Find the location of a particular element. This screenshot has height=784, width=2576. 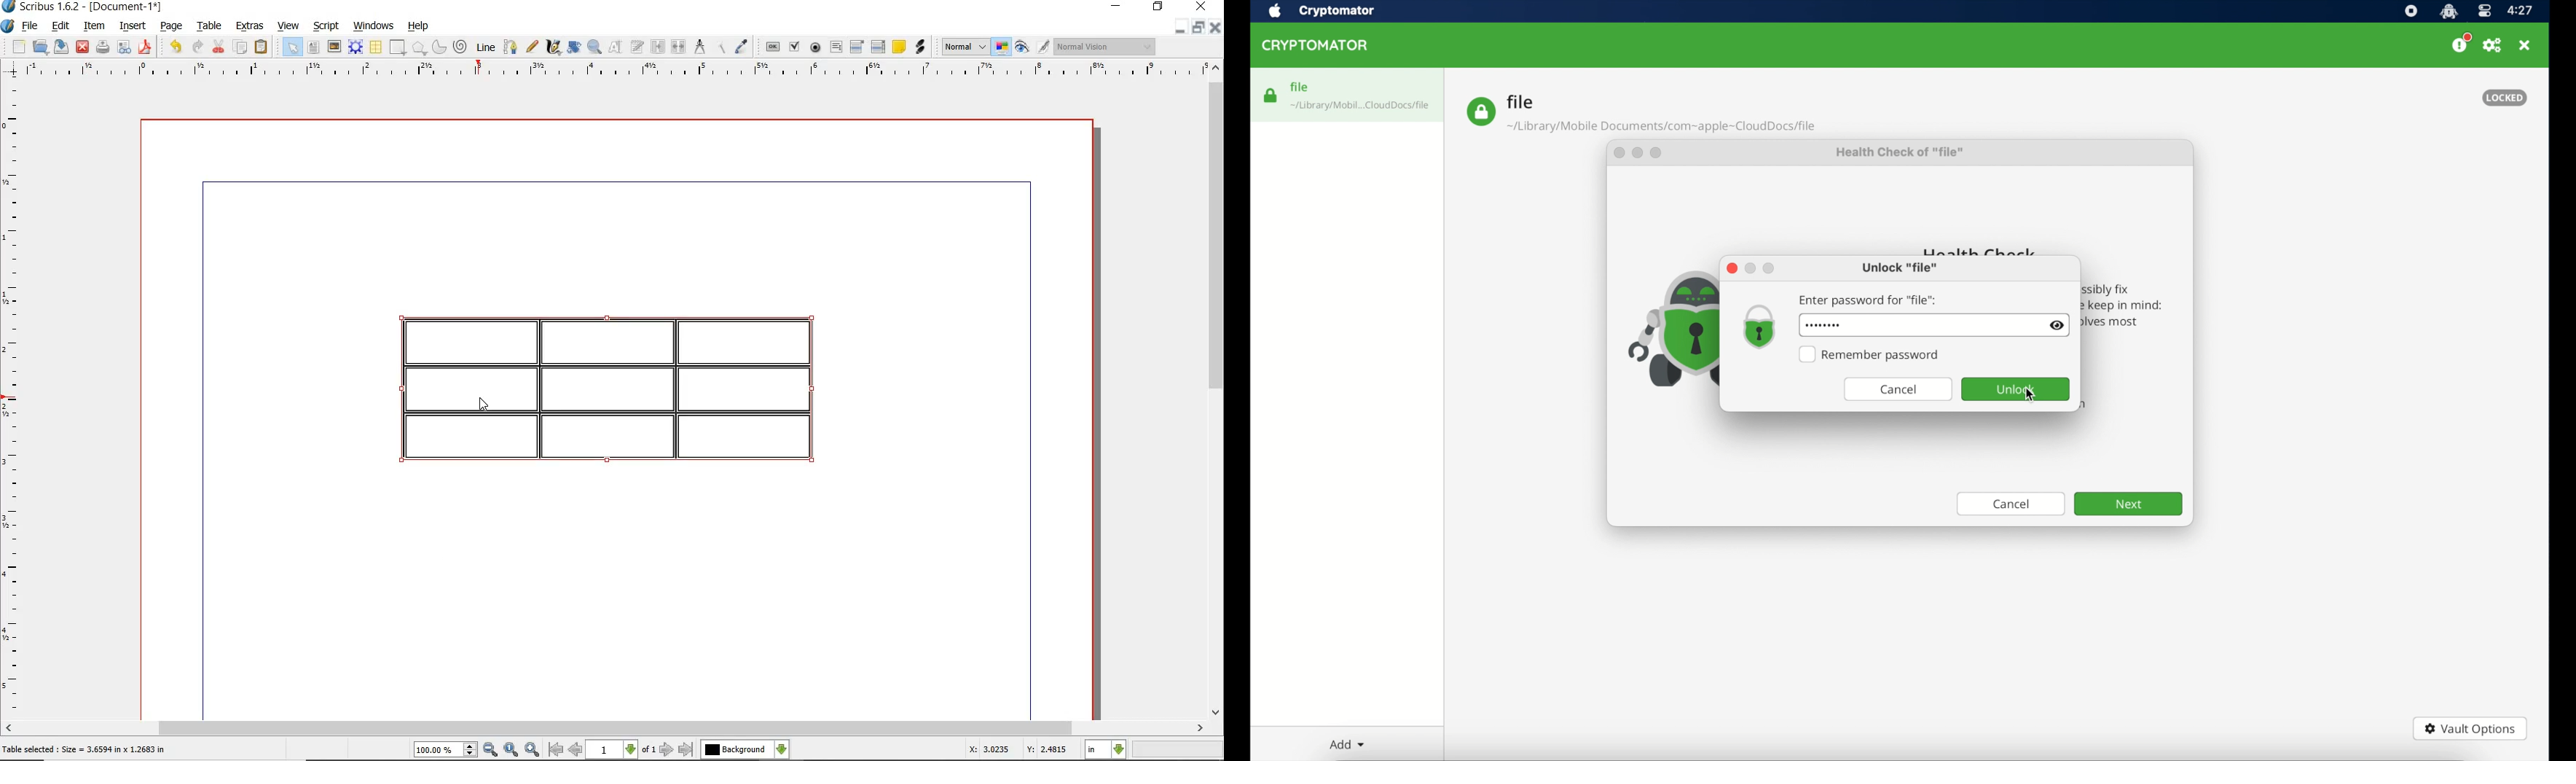

arc is located at coordinates (440, 47).